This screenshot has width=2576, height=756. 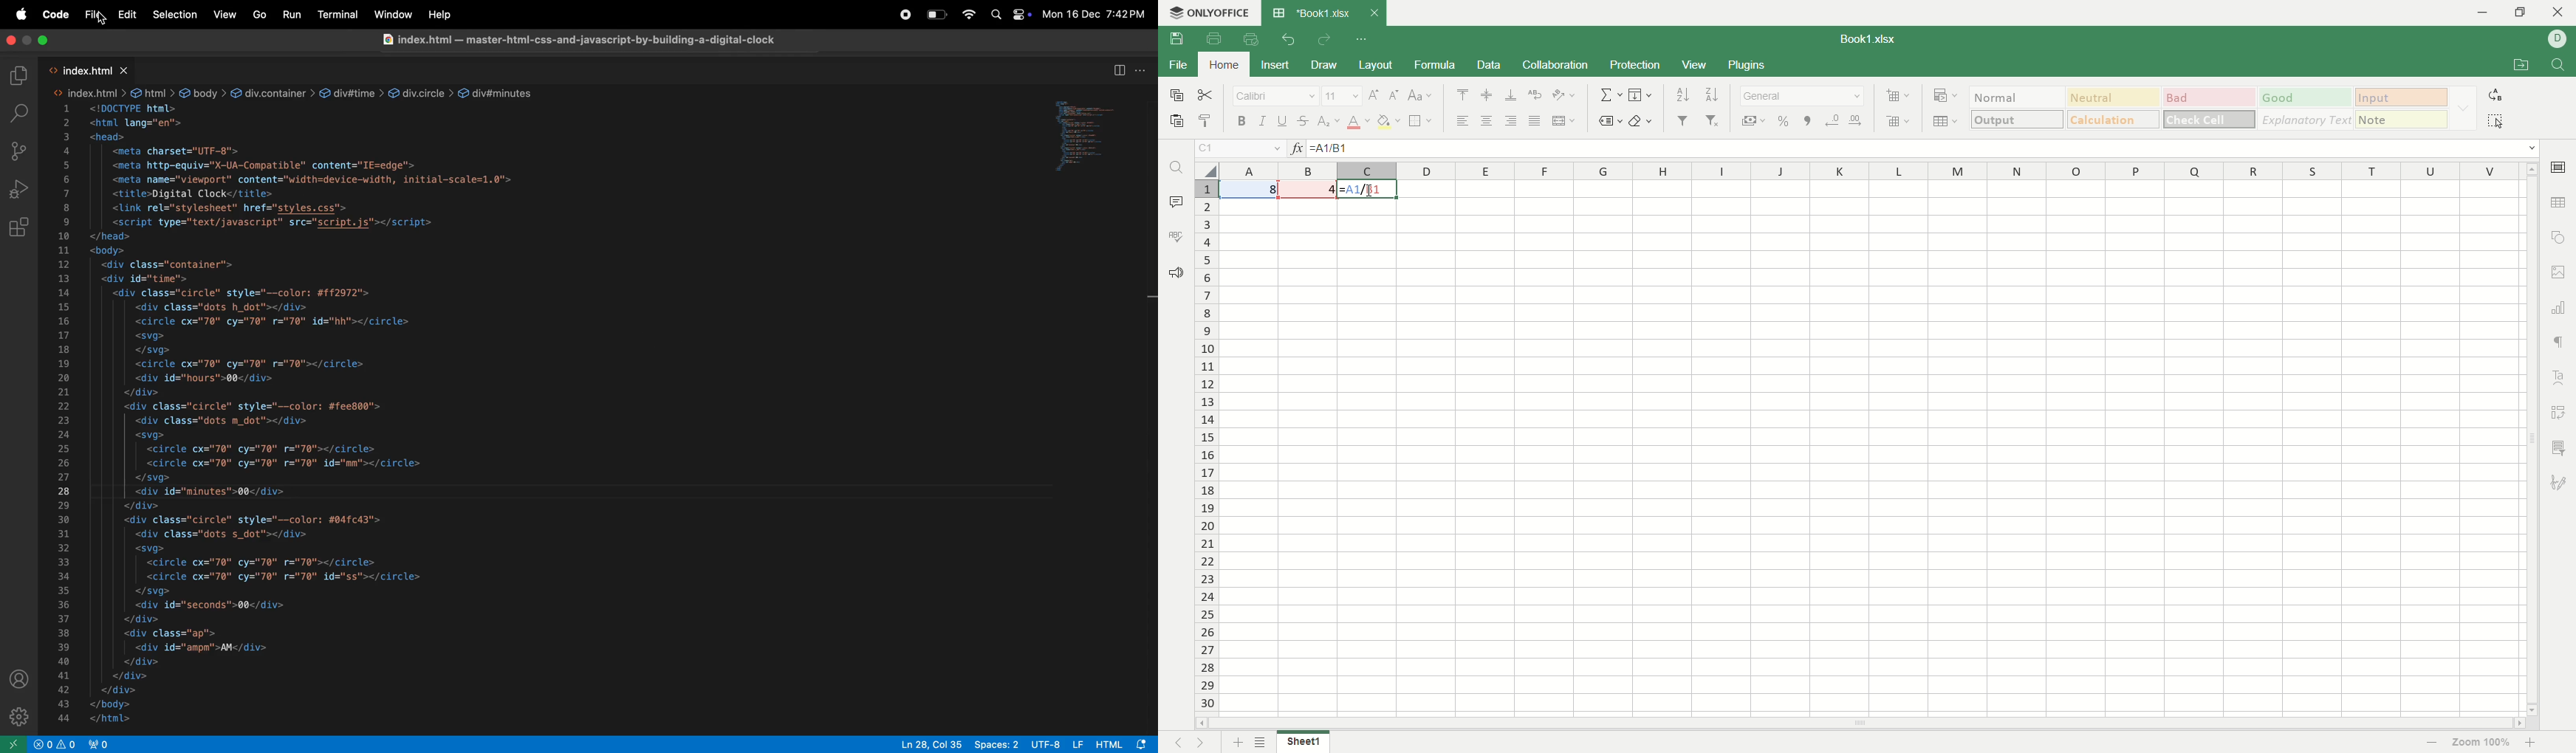 What do you see at coordinates (1944, 120) in the screenshot?
I see `table` at bounding box center [1944, 120].